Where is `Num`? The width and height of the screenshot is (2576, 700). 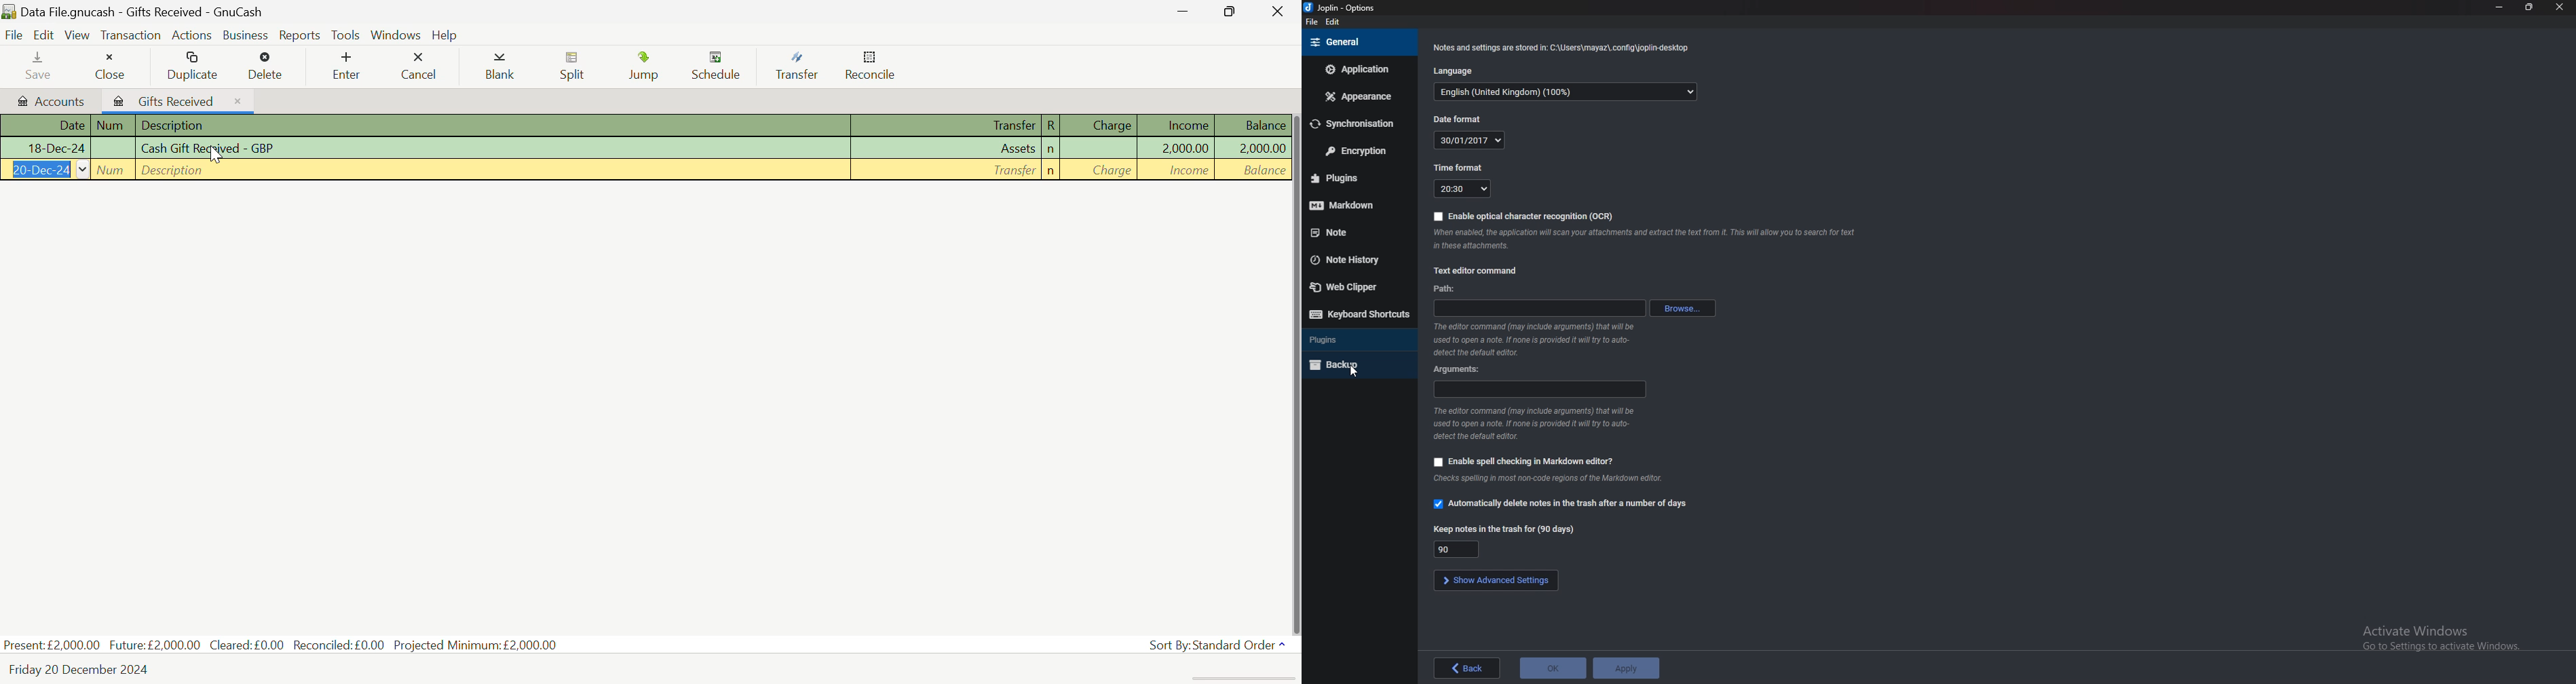 Num is located at coordinates (113, 170).